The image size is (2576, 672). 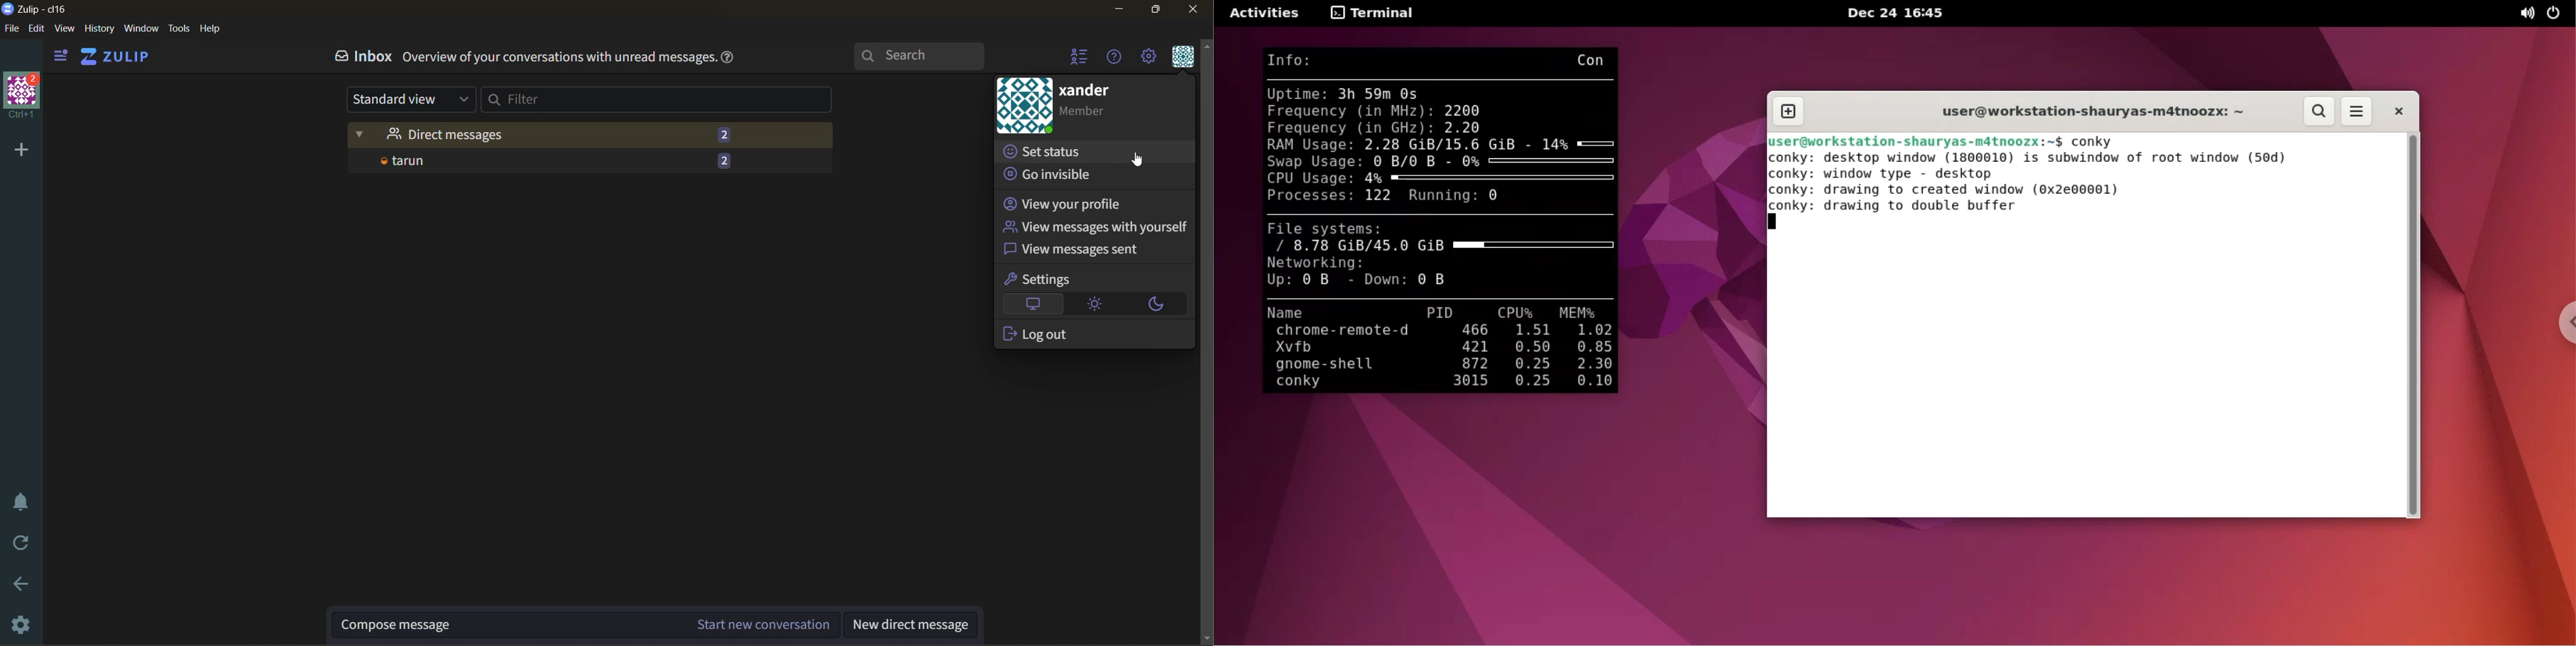 What do you see at coordinates (59, 54) in the screenshot?
I see `hide sidebar ` at bounding box center [59, 54].